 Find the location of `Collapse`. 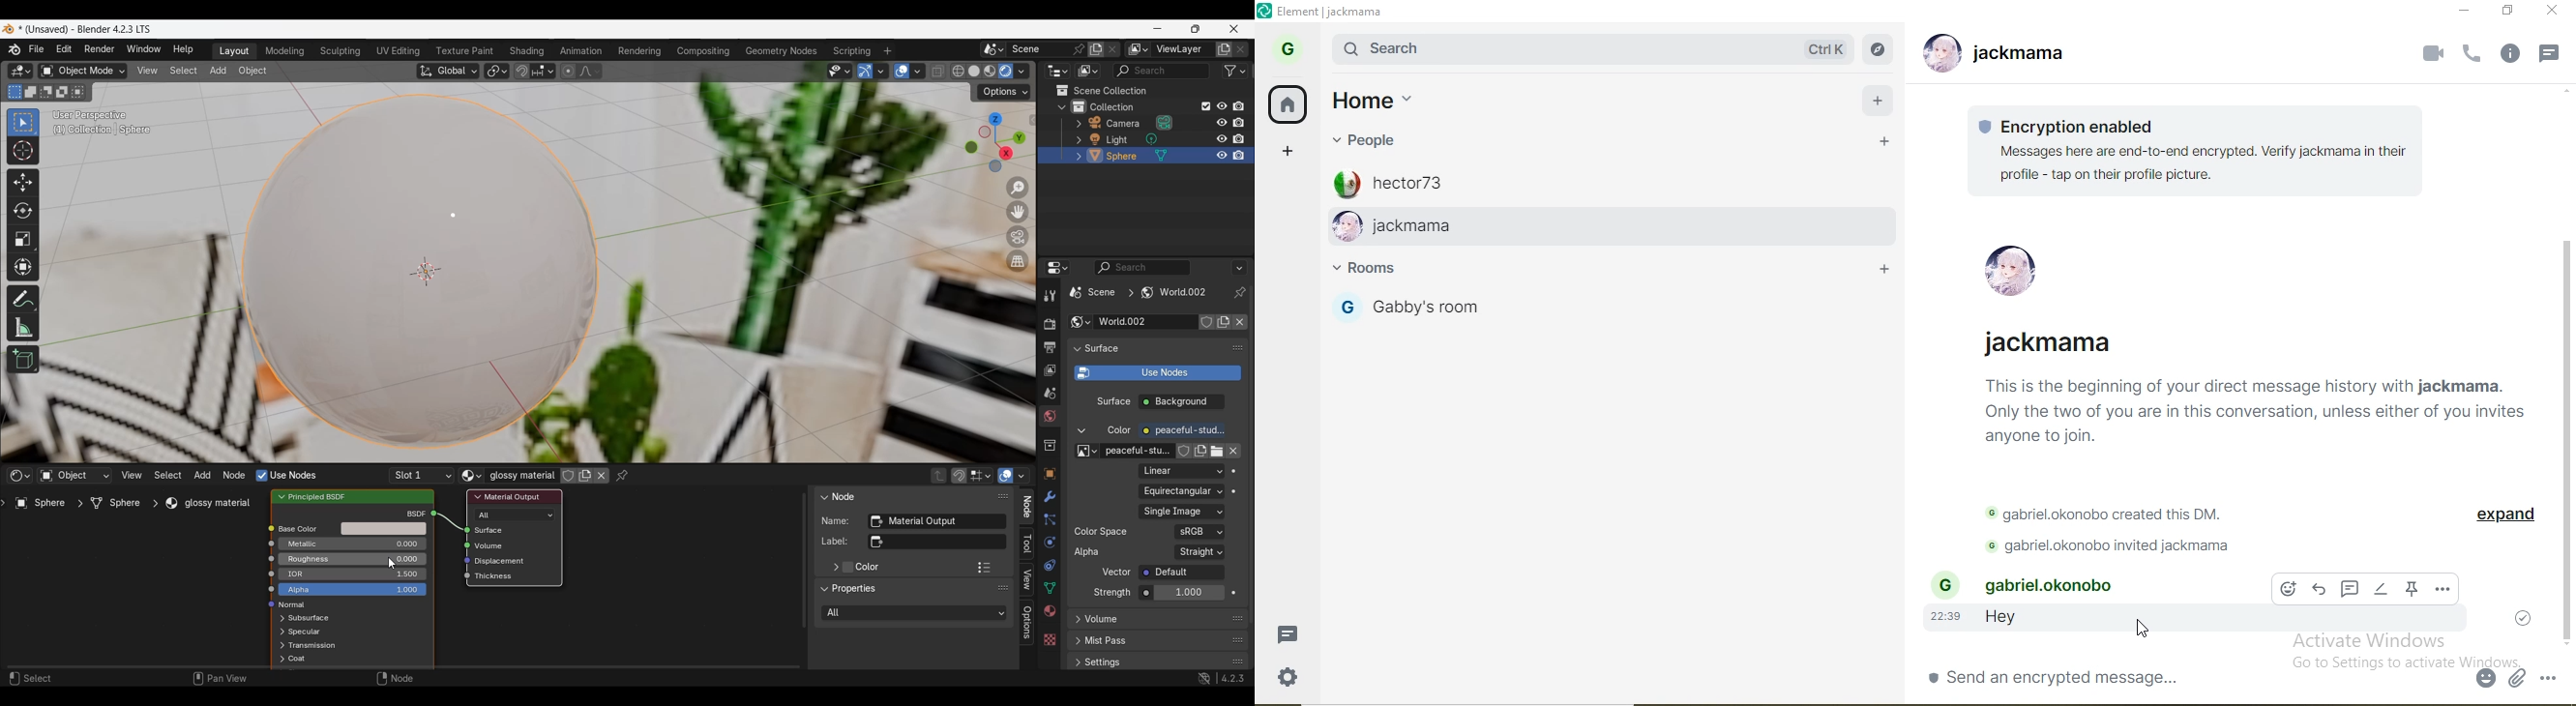

Collapse is located at coordinates (824, 589).